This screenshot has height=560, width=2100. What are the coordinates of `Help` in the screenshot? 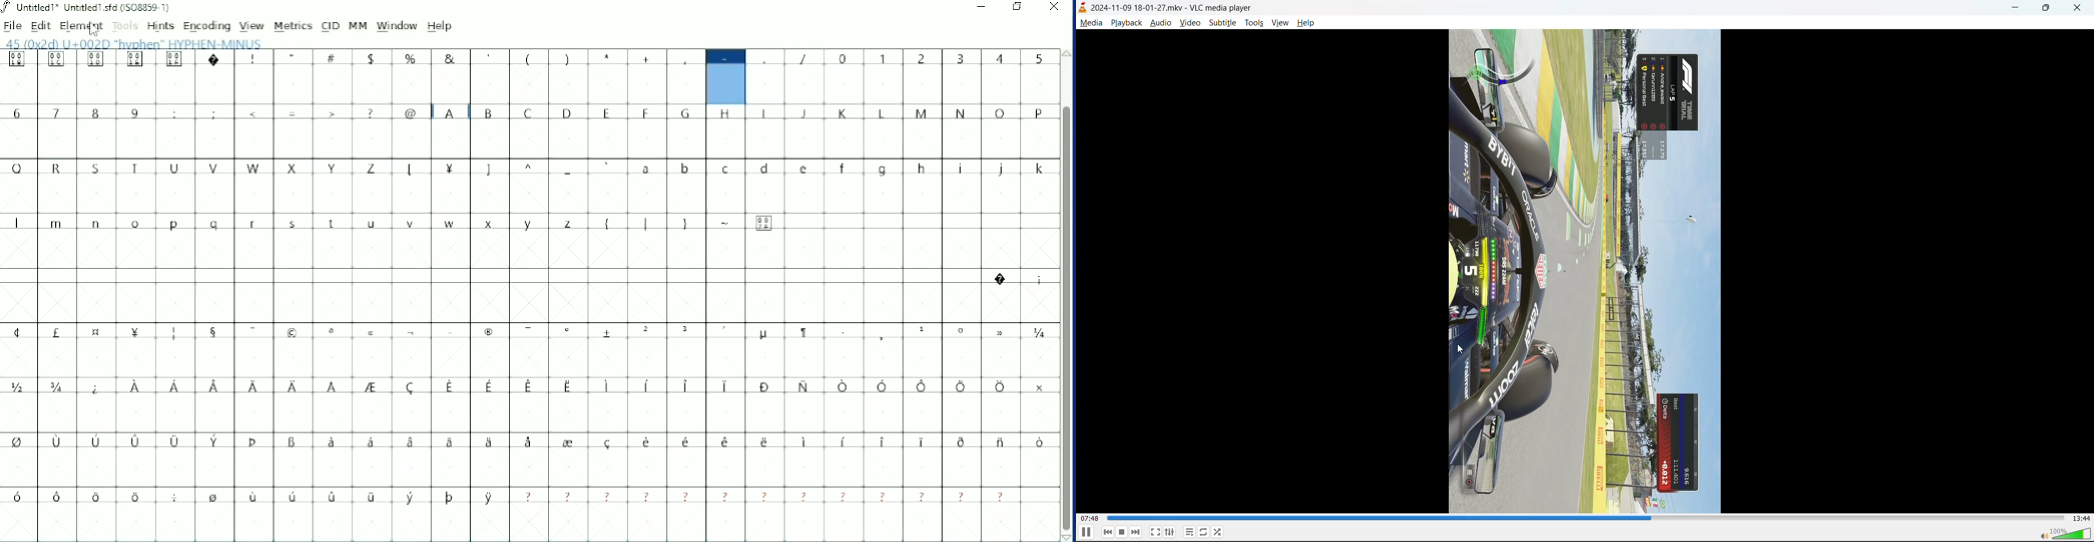 It's located at (441, 26).